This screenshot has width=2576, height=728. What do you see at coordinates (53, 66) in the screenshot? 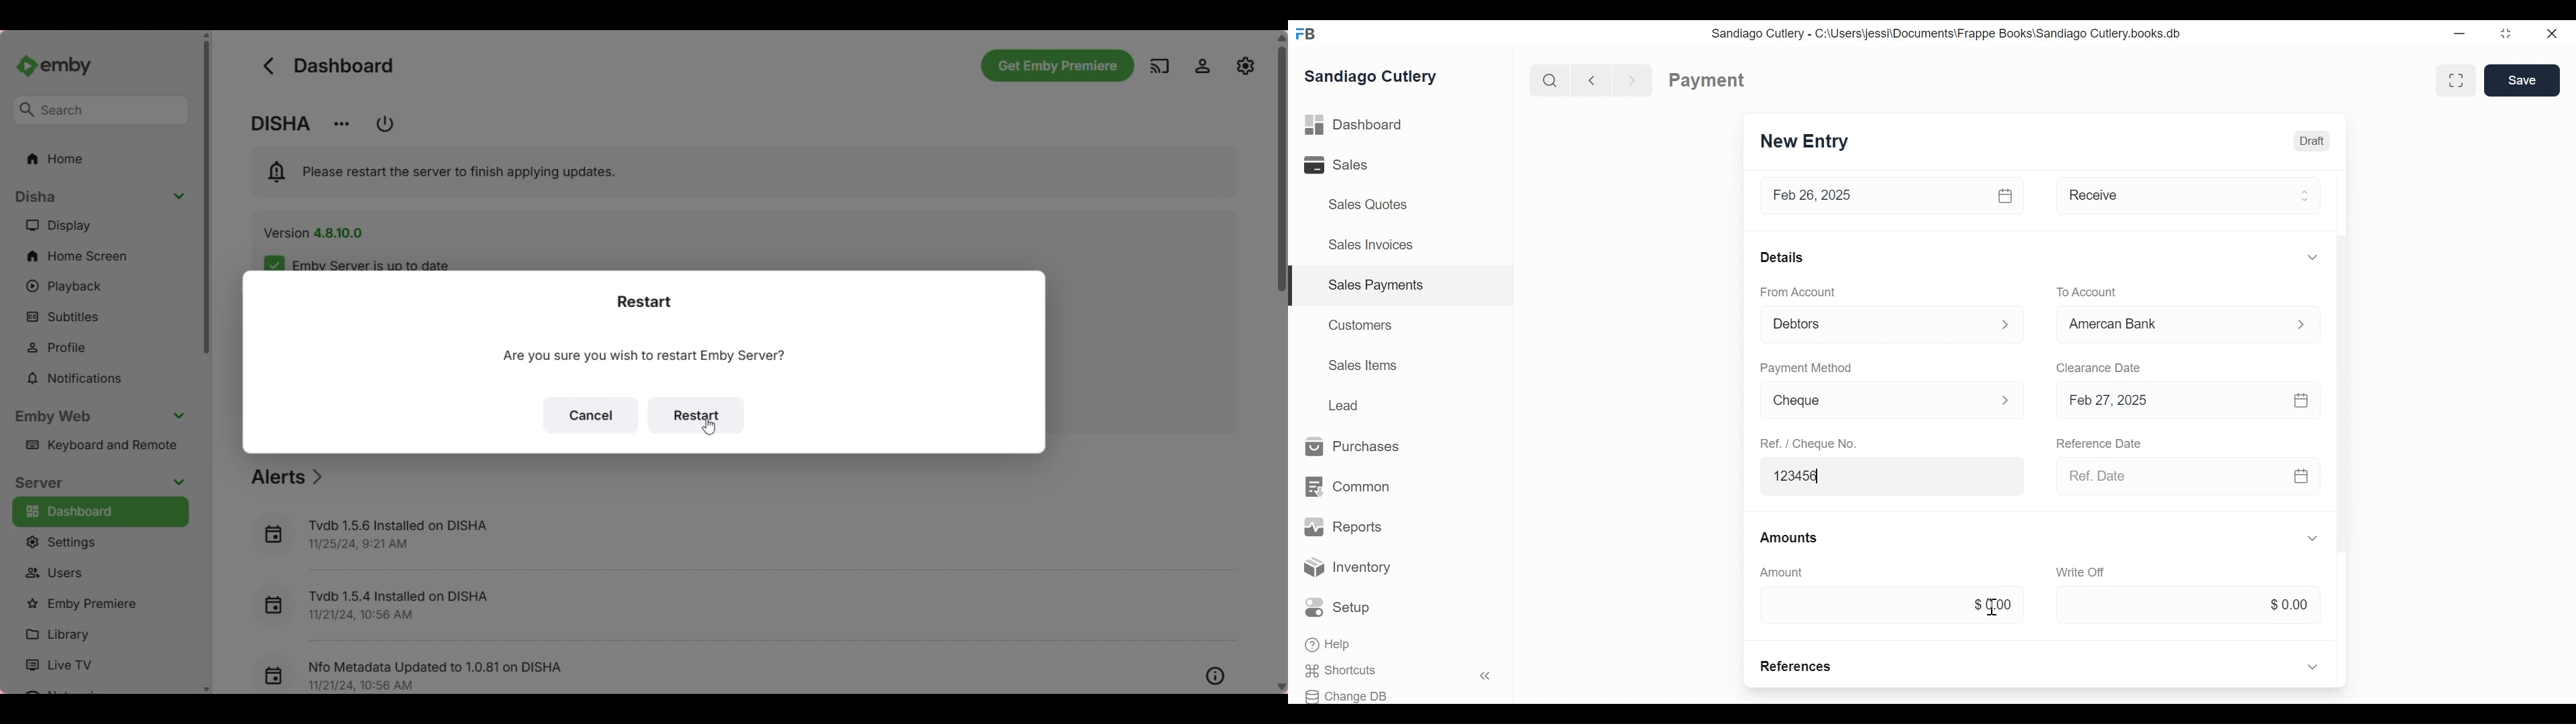
I see `Go to home button/Name and image of Emby` at bounding box center [53, 66].